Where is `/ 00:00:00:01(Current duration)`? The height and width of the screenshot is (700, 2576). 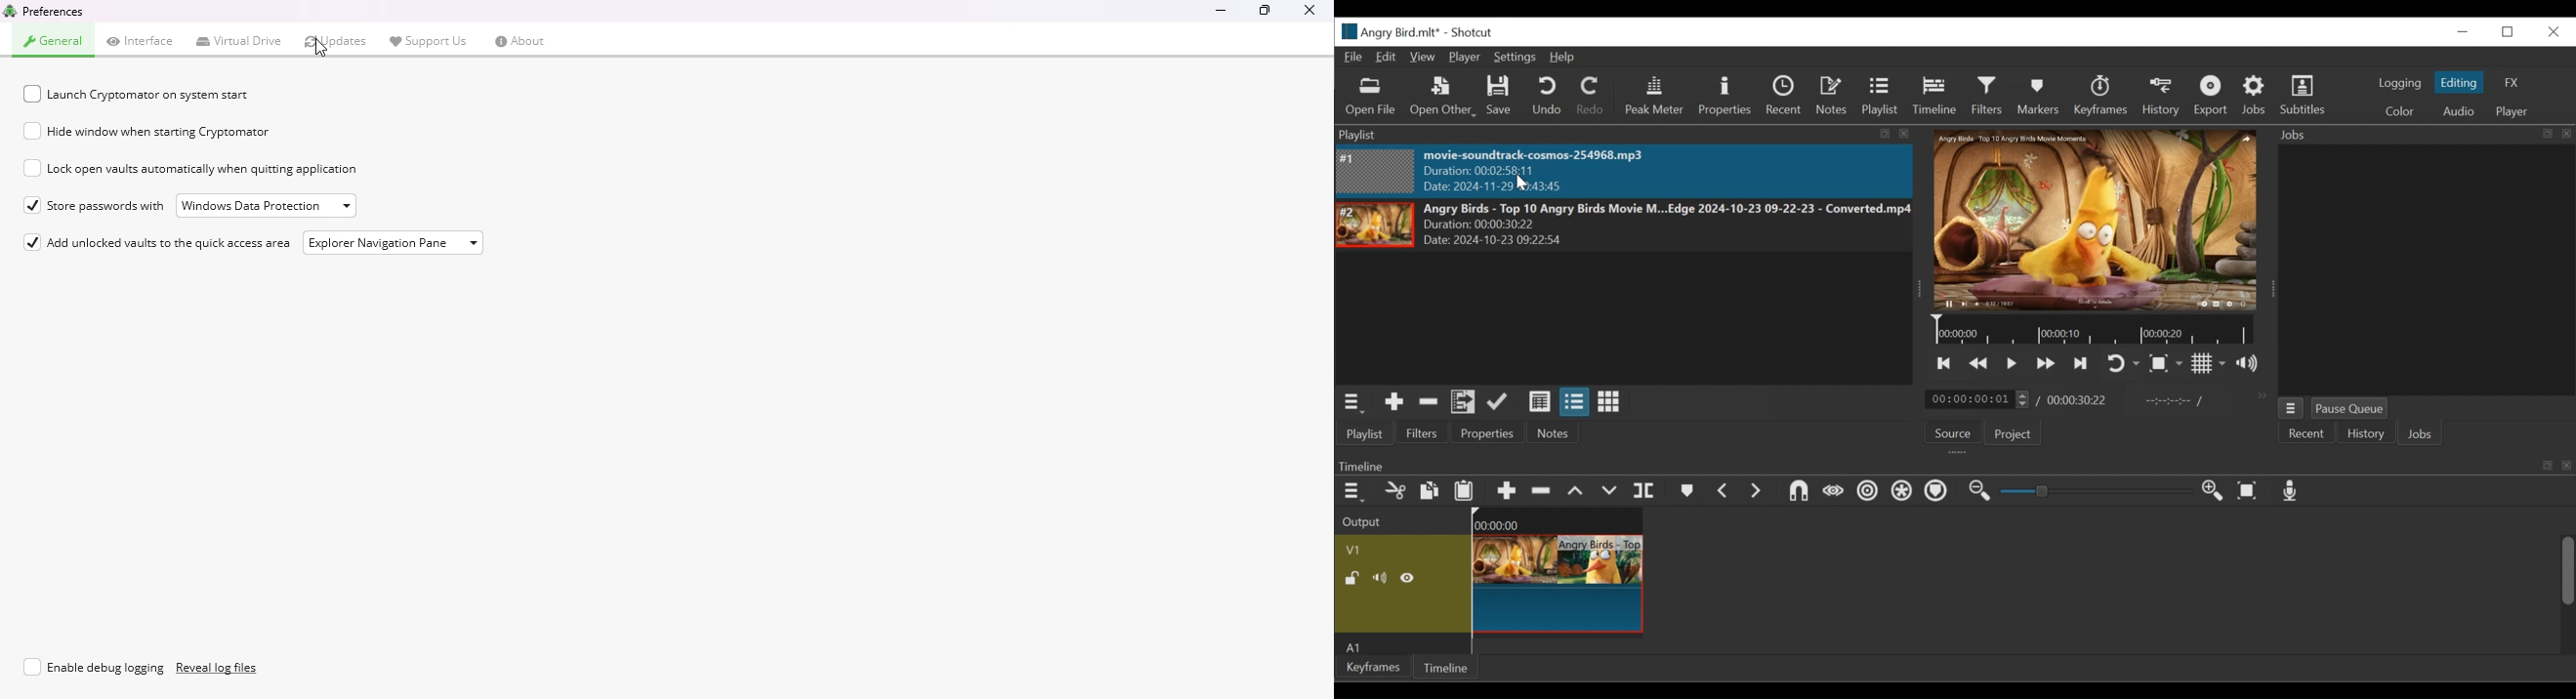 / 00:00:00:01(Current duration) is located at coordinates (1973, 399).